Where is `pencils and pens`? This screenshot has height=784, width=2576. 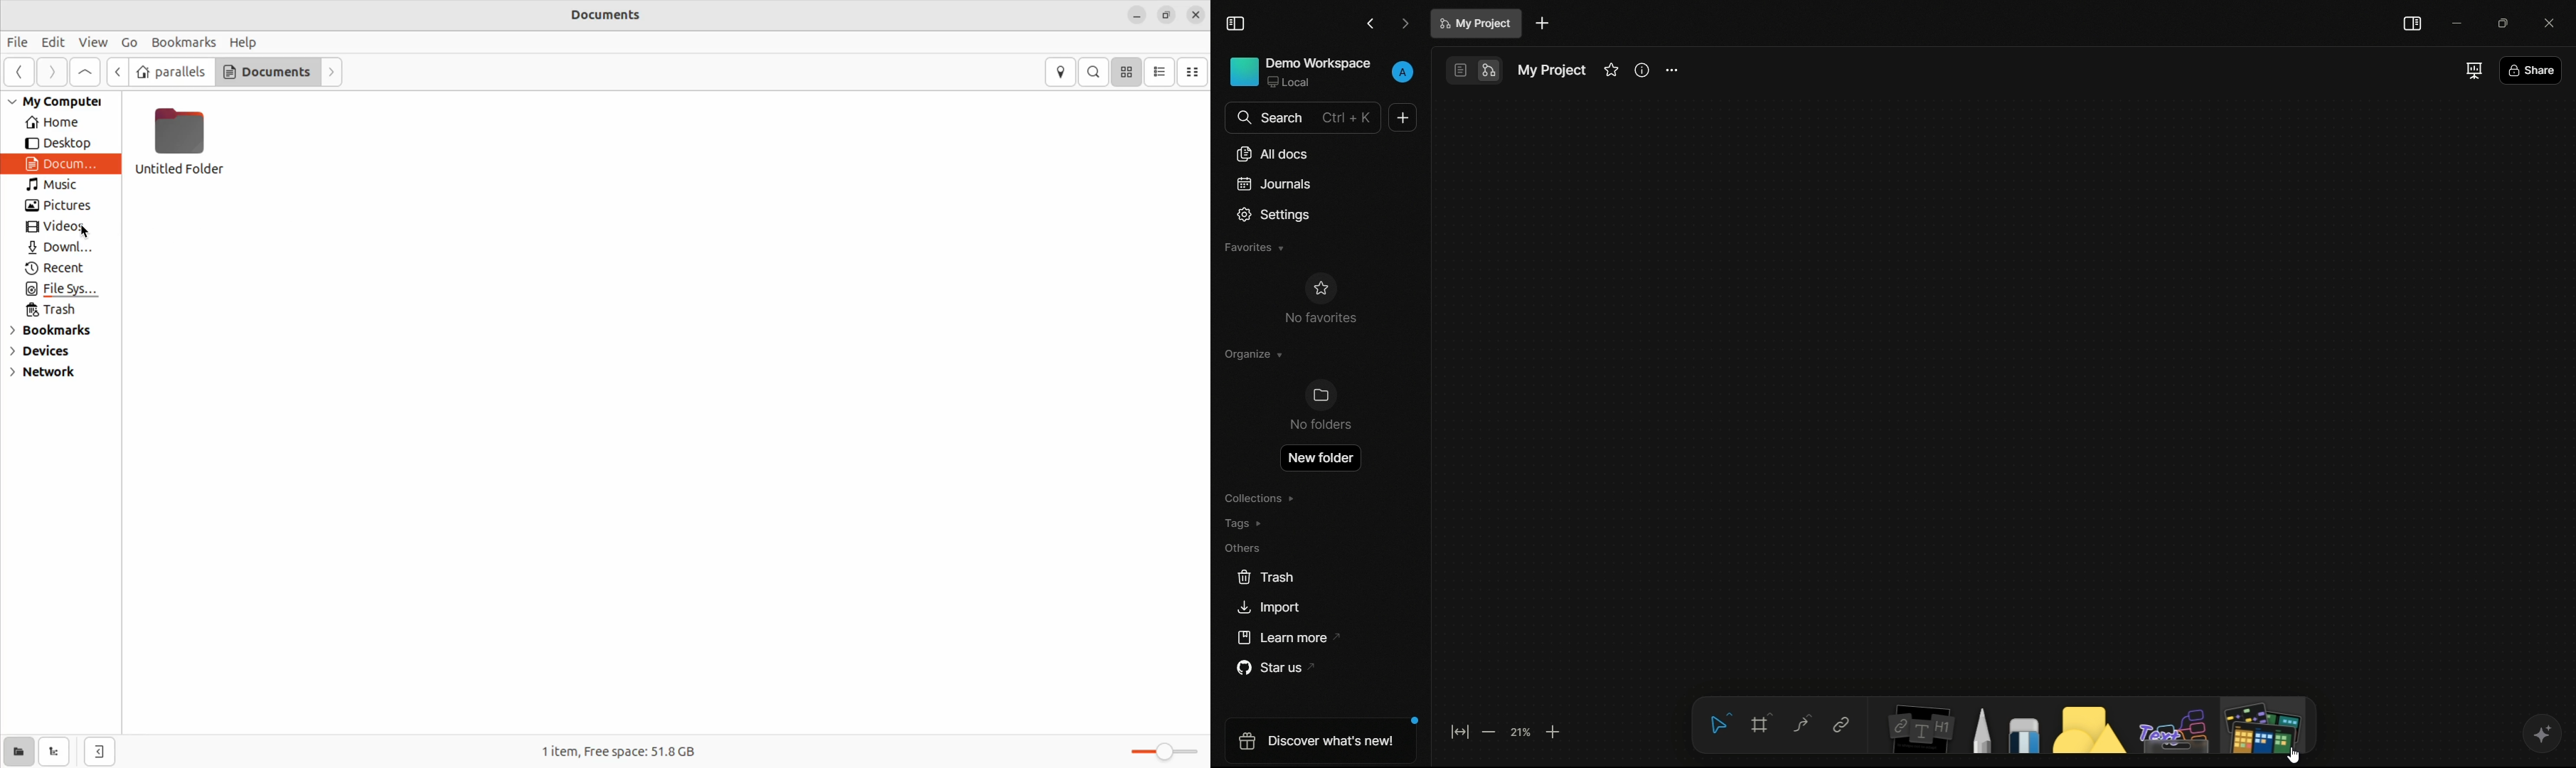
pencils and pens is located at coordinates (1984, 730).